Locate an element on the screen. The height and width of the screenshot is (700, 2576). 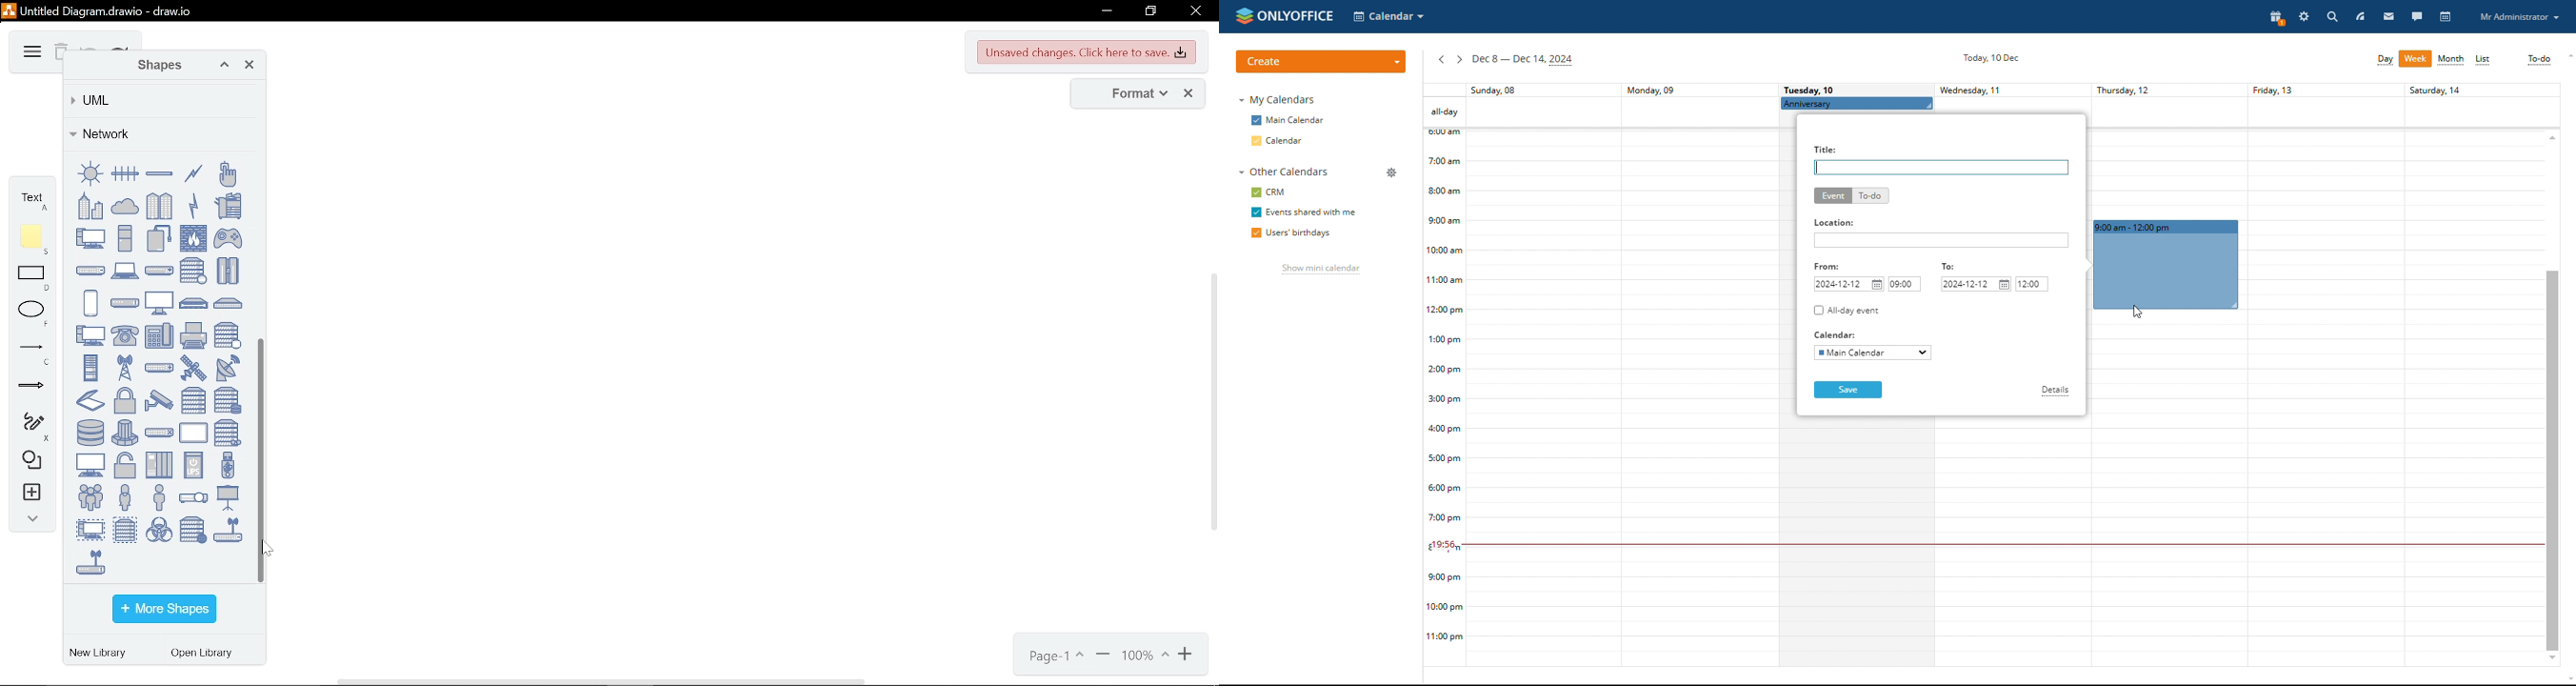
load balancer is located at coordinates (159, 270).